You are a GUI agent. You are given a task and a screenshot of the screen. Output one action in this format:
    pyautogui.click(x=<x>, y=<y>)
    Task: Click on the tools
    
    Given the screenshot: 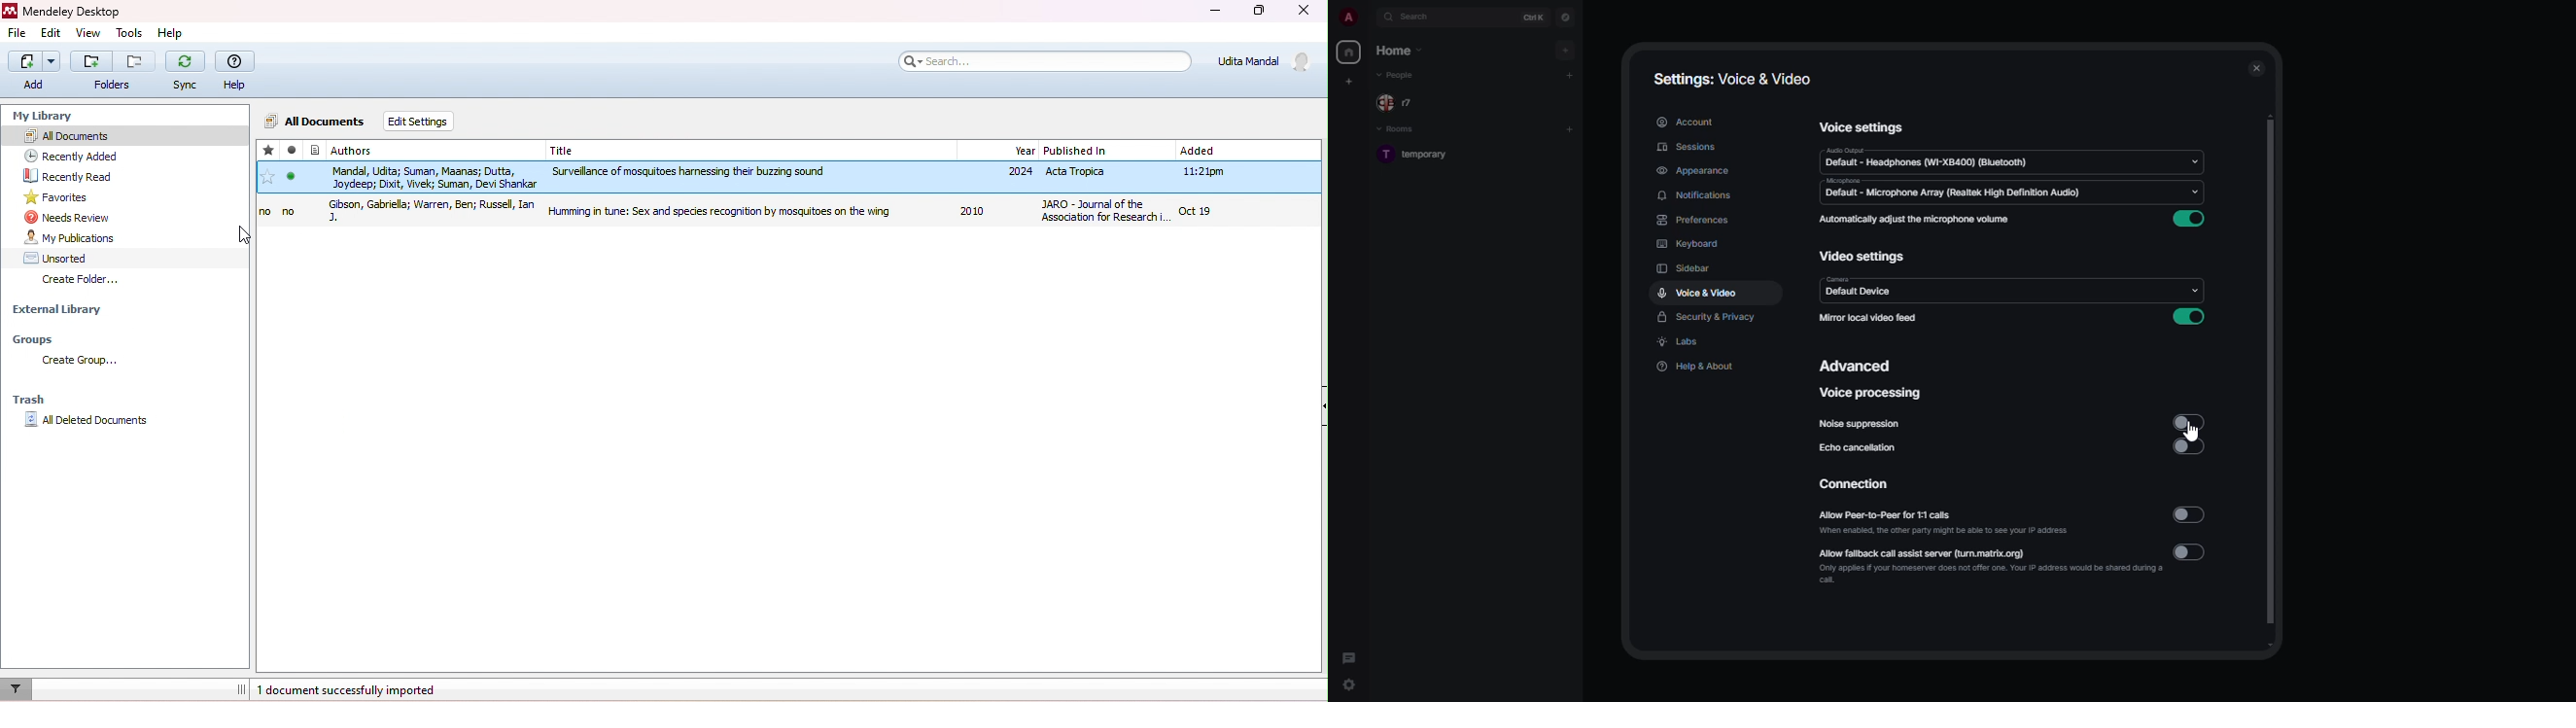 What is the action you would take?
    pyautogui.click(x=132, y=35)
    